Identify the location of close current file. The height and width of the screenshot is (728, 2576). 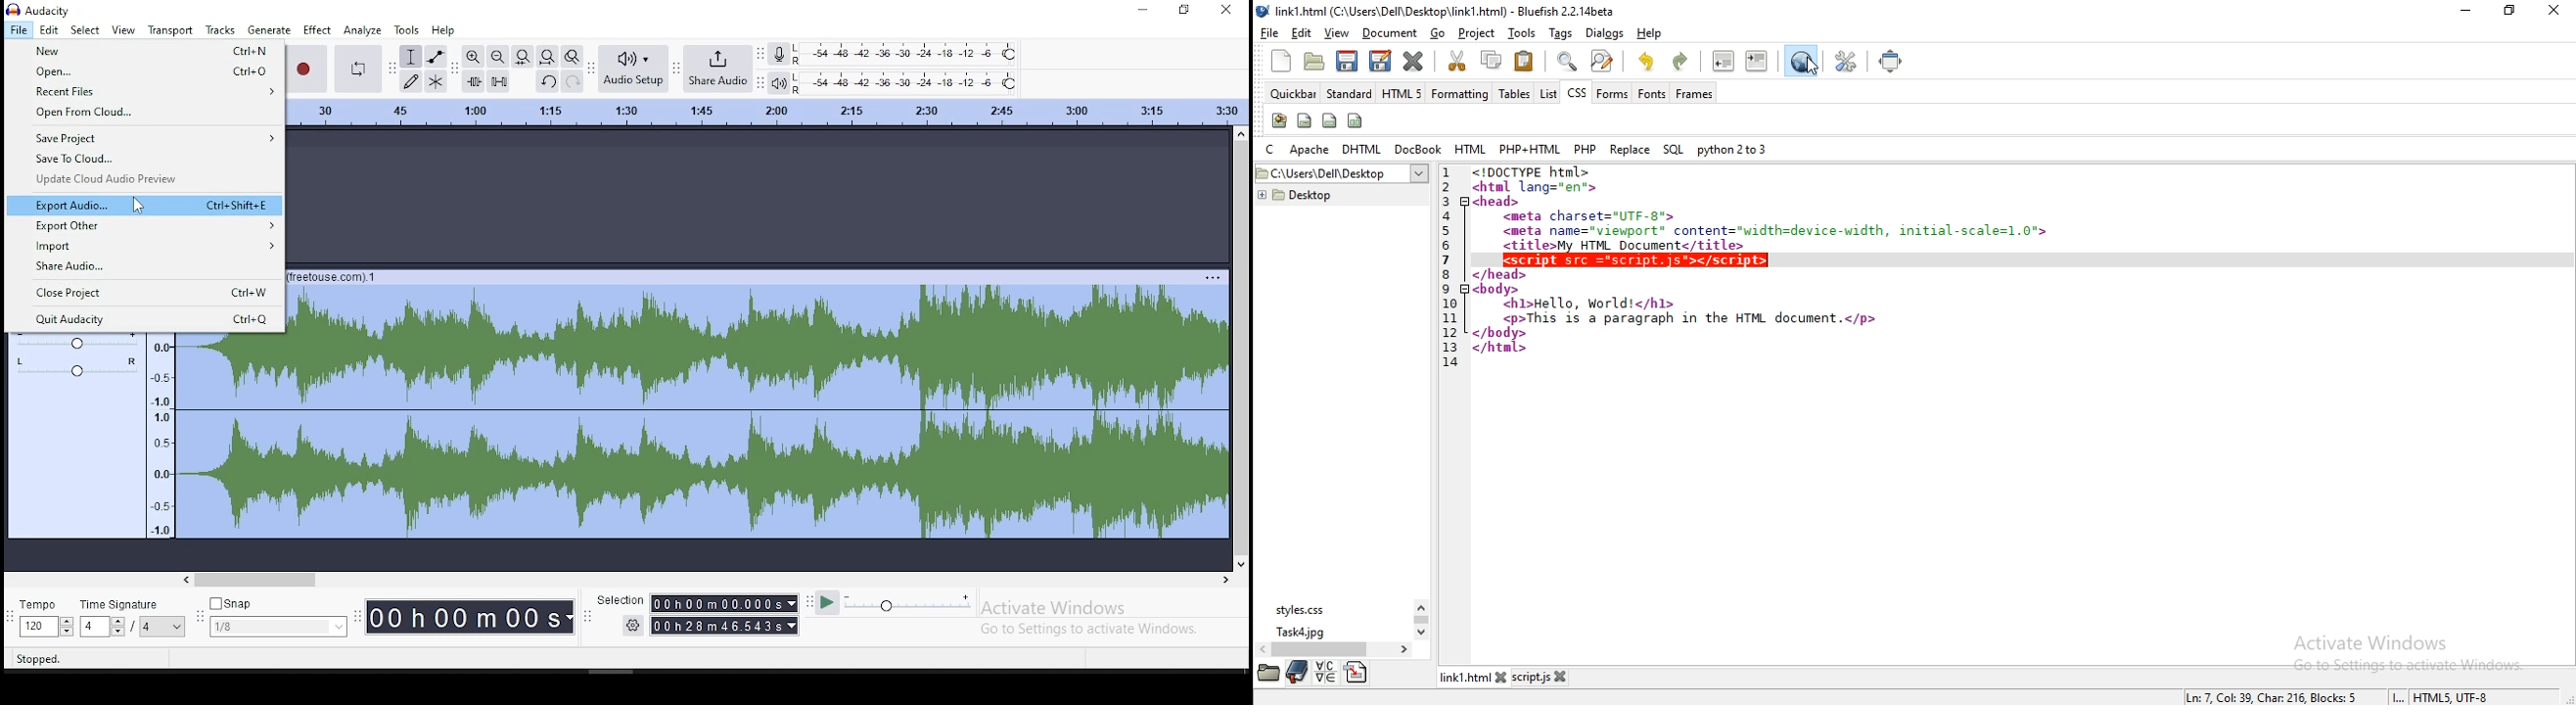
(1413, 63).